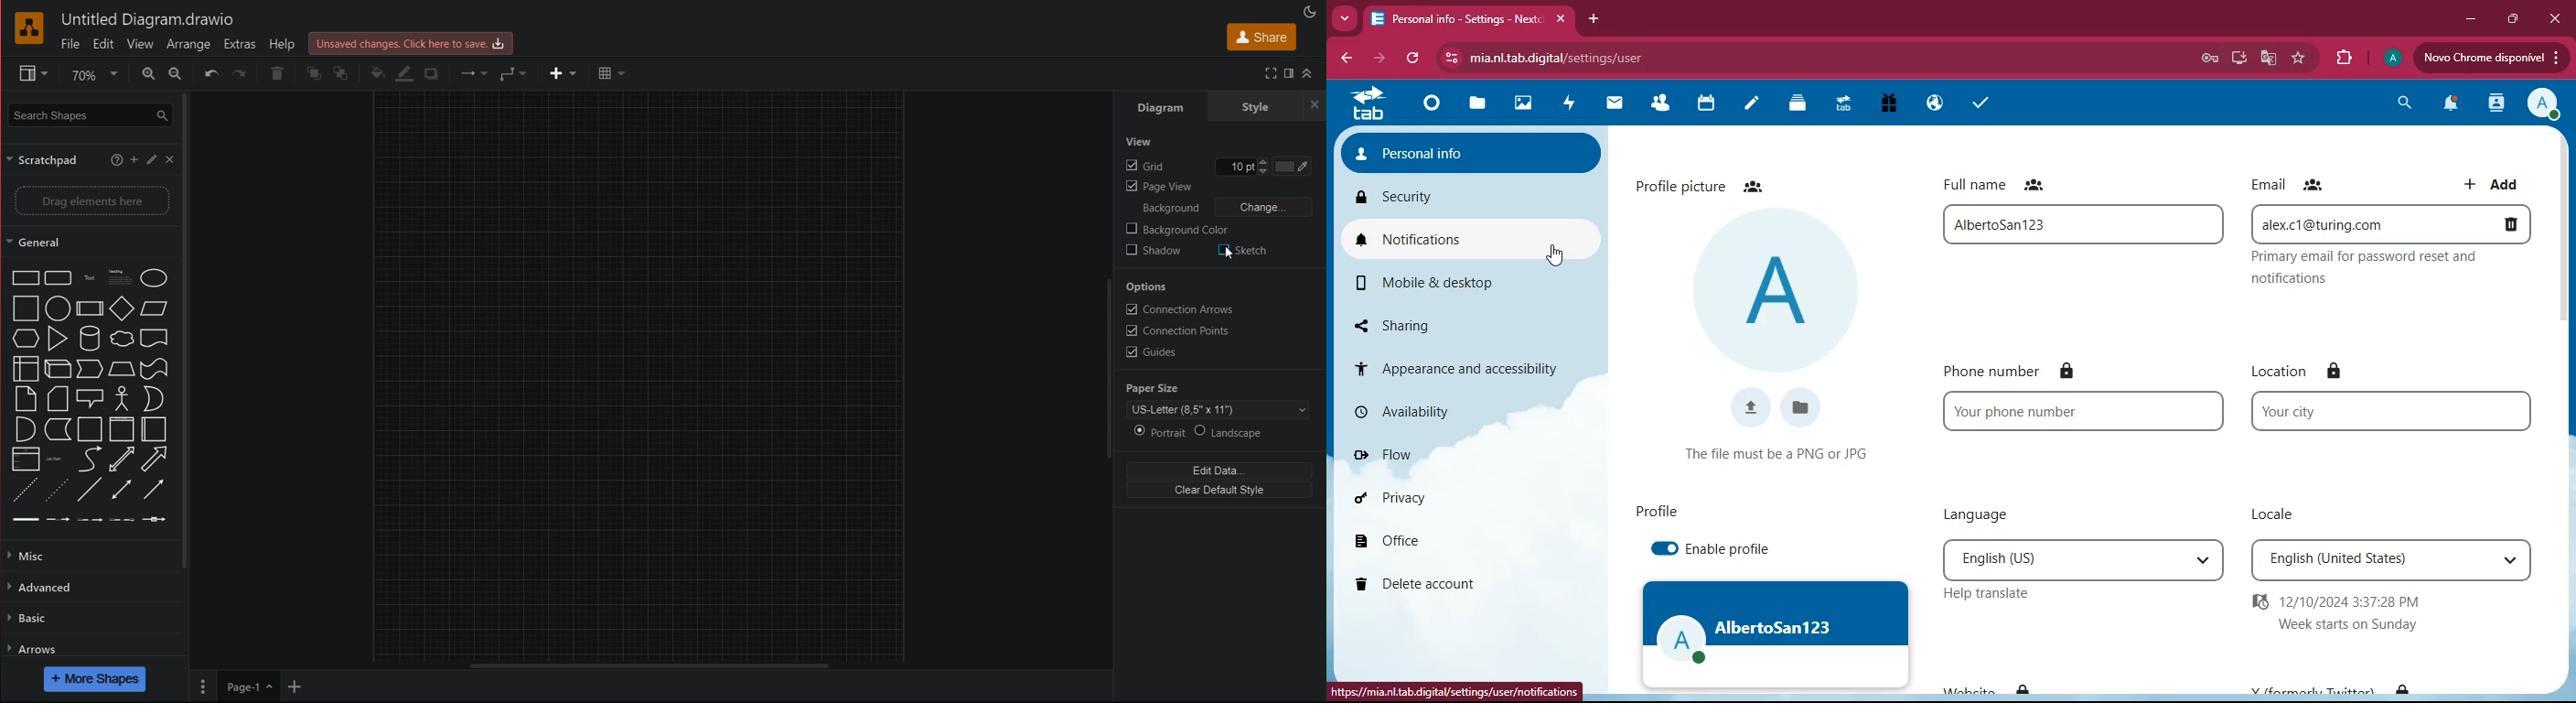 This screenshot has height=728, width=2576. Describe the element at coordinates (249, 686) in the screenshot. I see `Page 1` at that location.